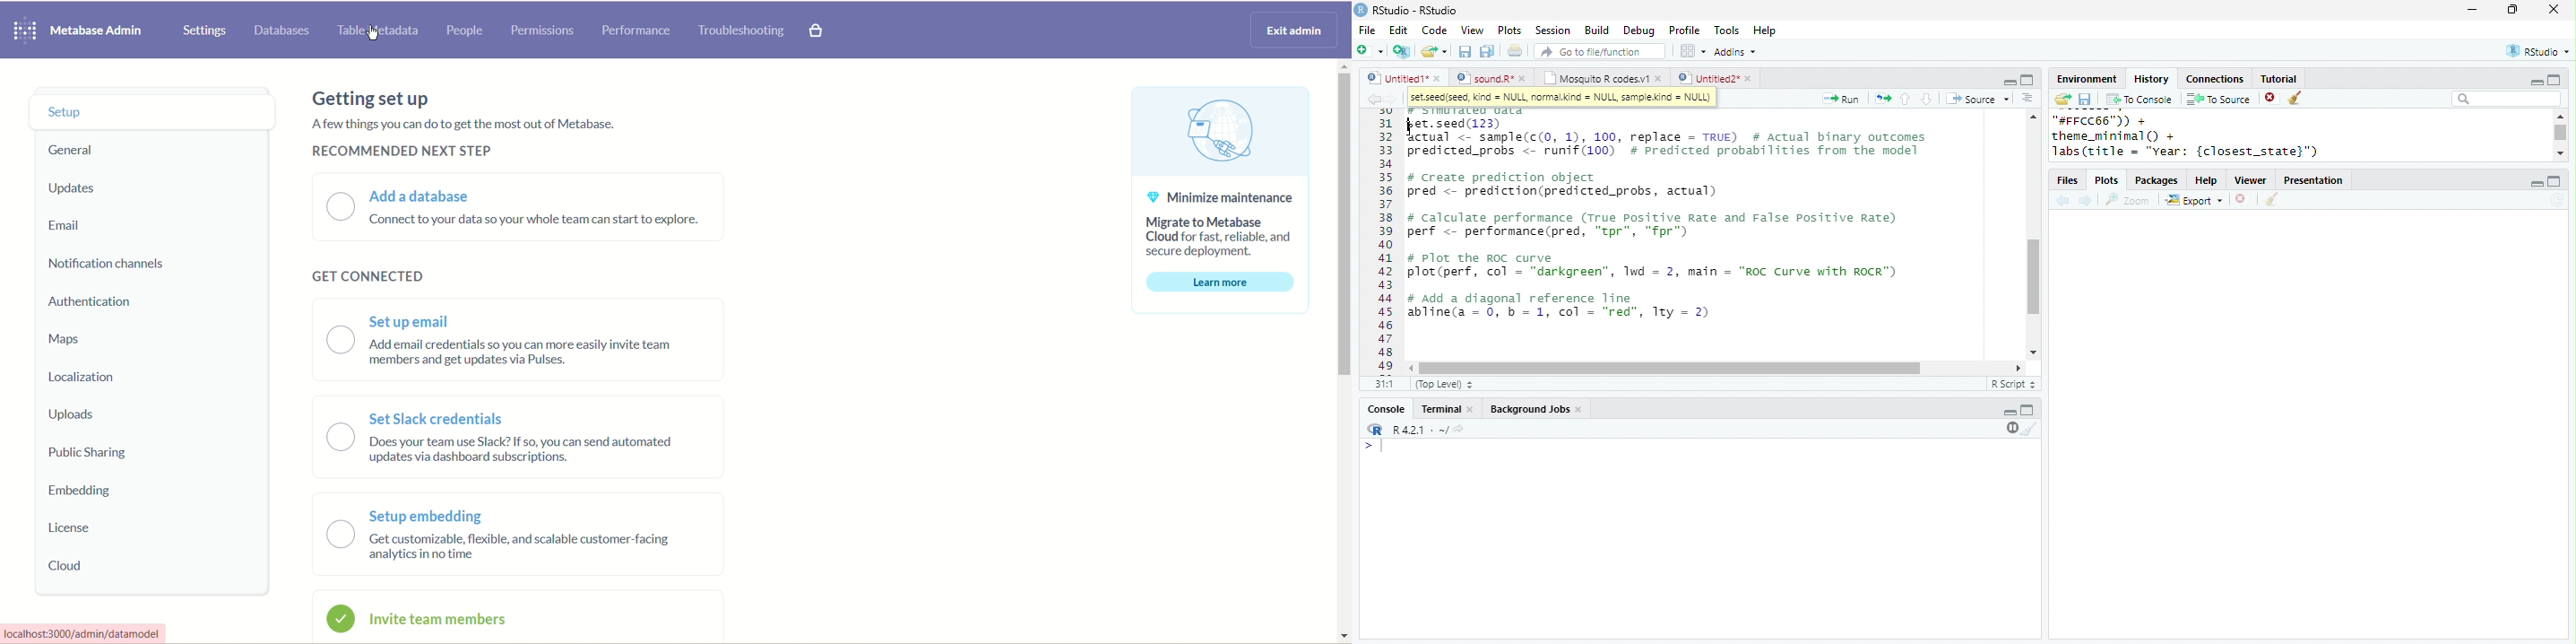  Describe the element at coordinates (1341, 352) in the screenshot. I see `vertical scroll bar` at that location.